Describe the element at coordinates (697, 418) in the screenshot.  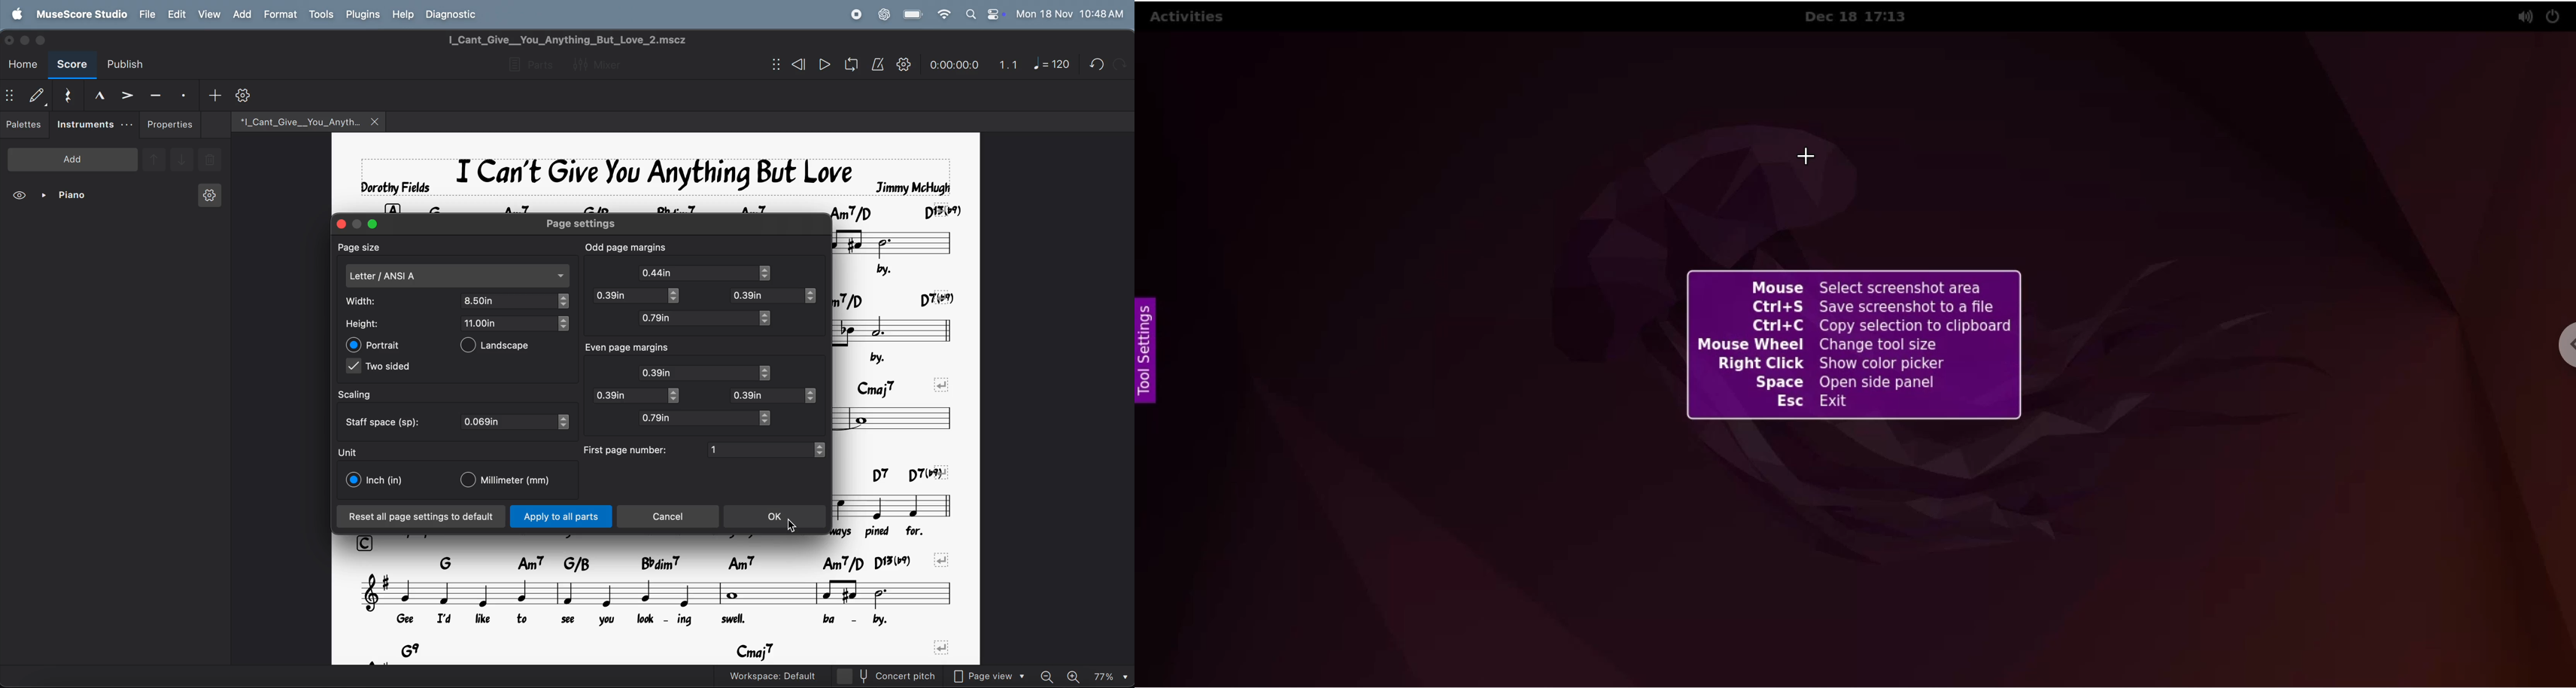
I see `0.79in` at that location.